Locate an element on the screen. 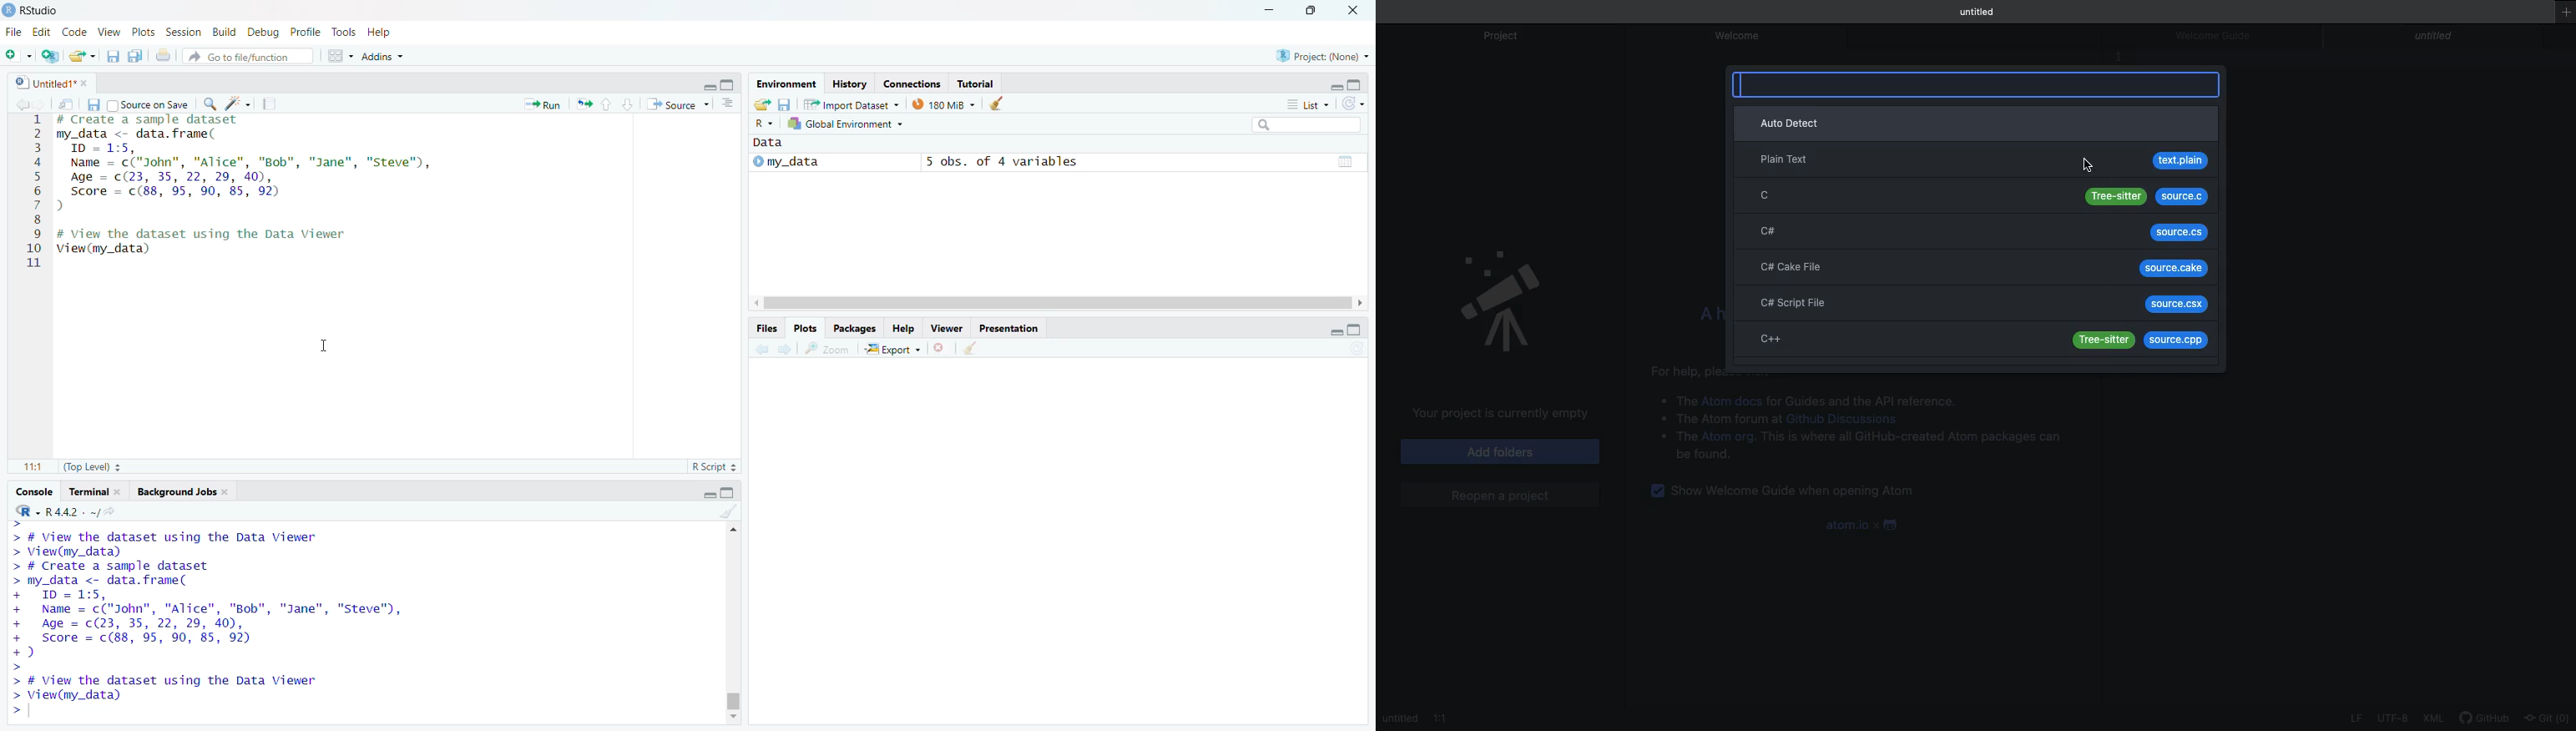 Image resolution: width=2576 pixels, height=756 pixels. resize is located at coordinates (584, 105).